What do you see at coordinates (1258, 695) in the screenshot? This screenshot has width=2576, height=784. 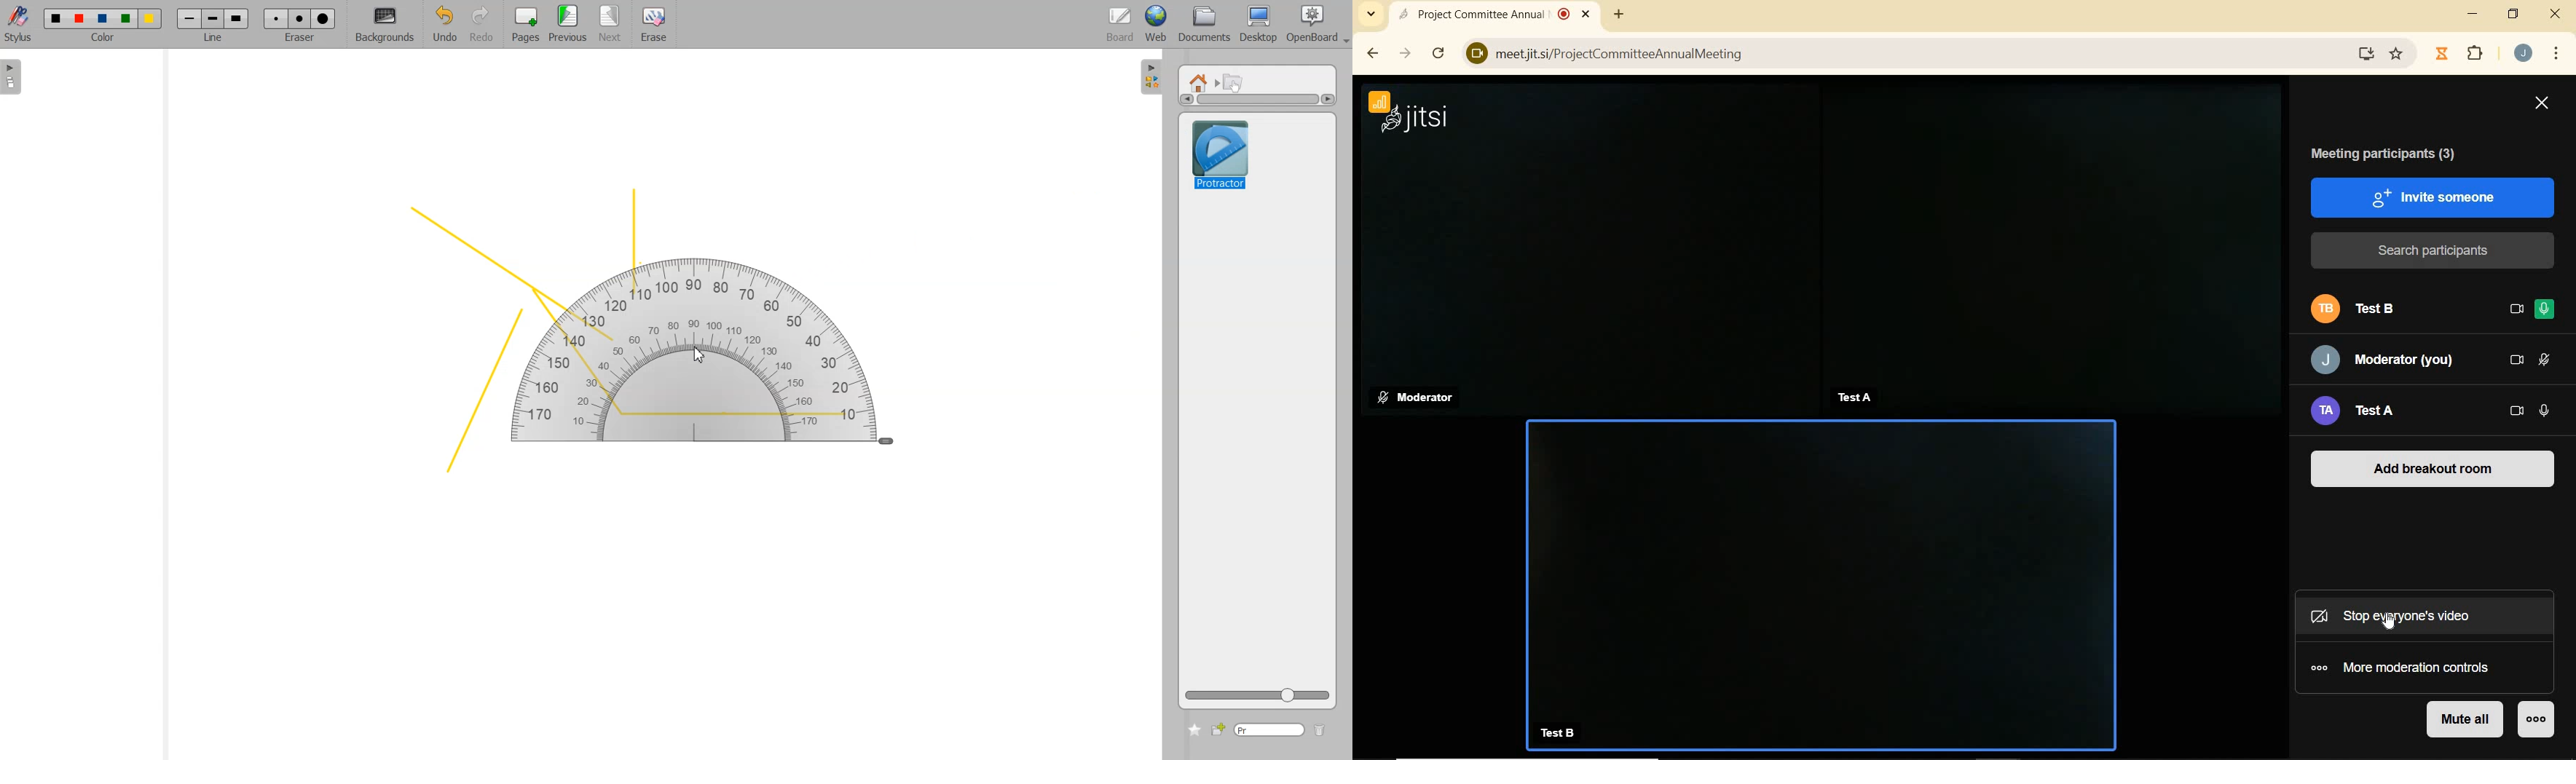 I see `ZOOM Icon ` at bounding box center [1258, 695].